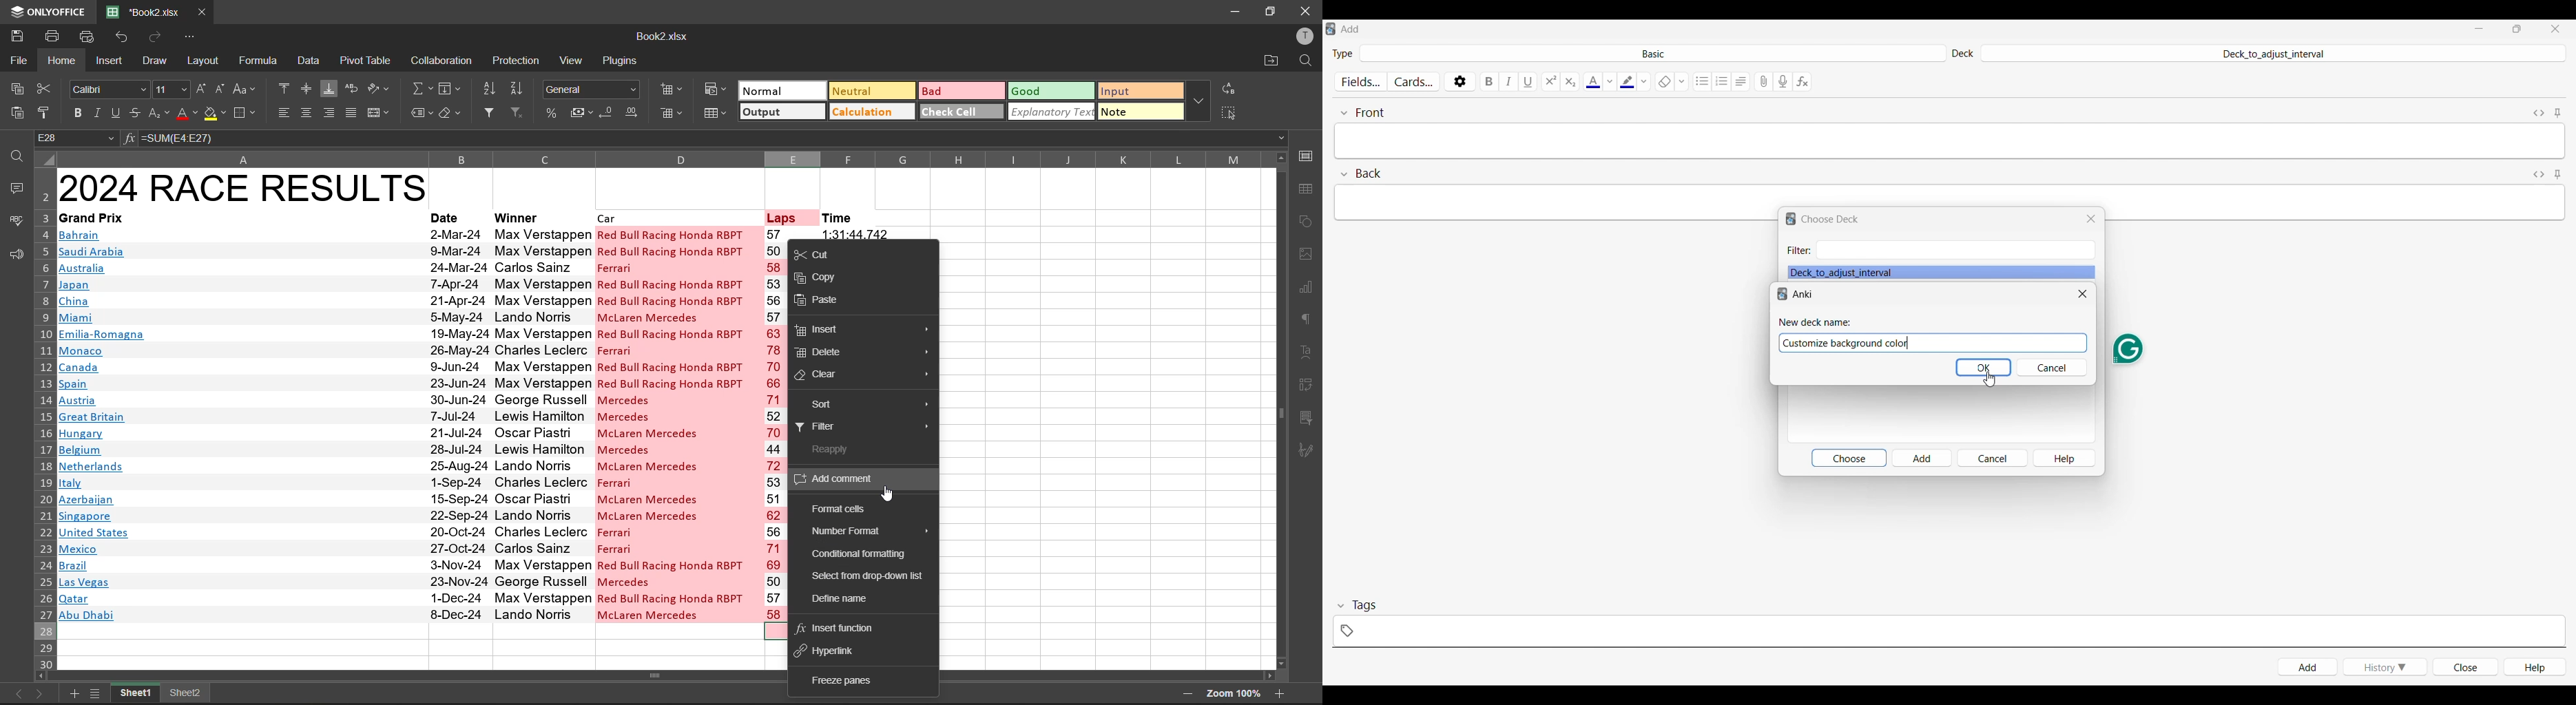 Image resolution: width=2576 pixels, height=728 pixels. Describe the element at coordinates (1962, 54) in the screenshot. I see `Indicates Deck settings` at that location.